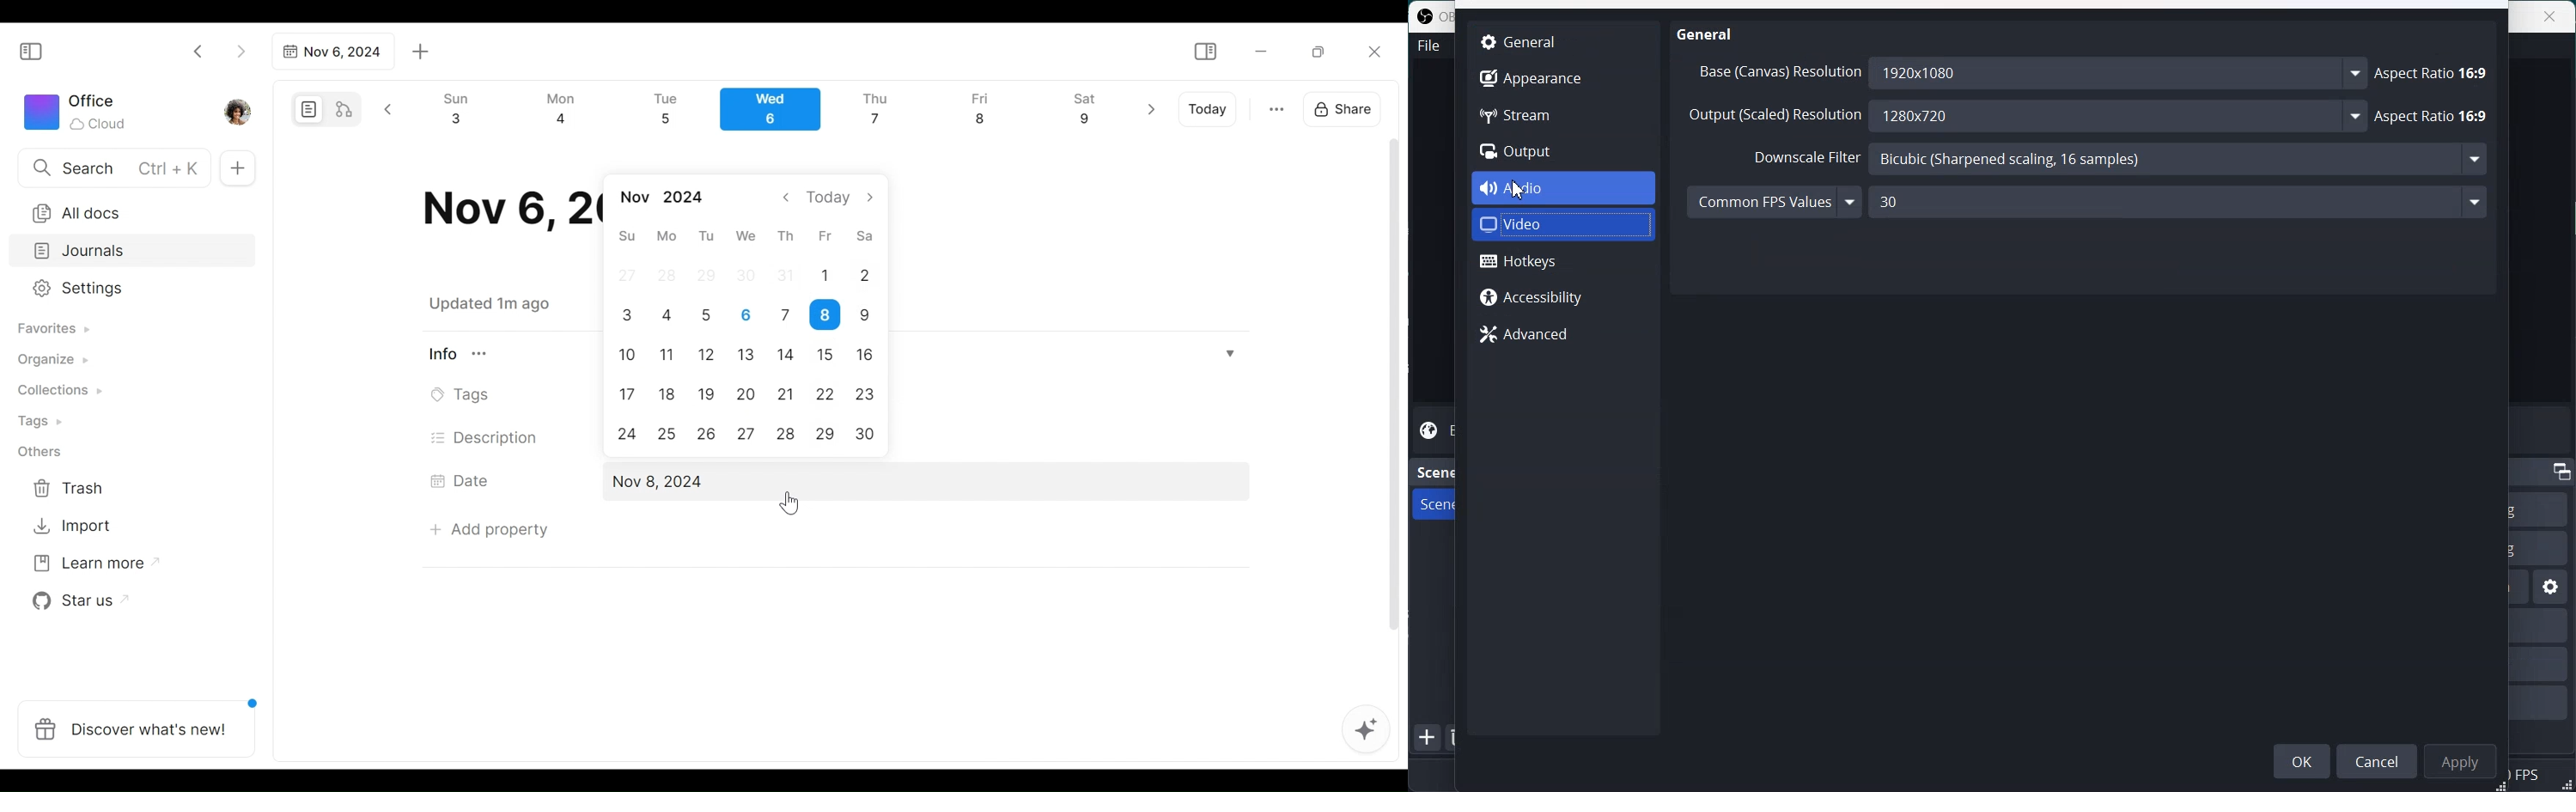 This screenshot has height=812, width=2576. I want to click on Cancel, so click(2380, 761).